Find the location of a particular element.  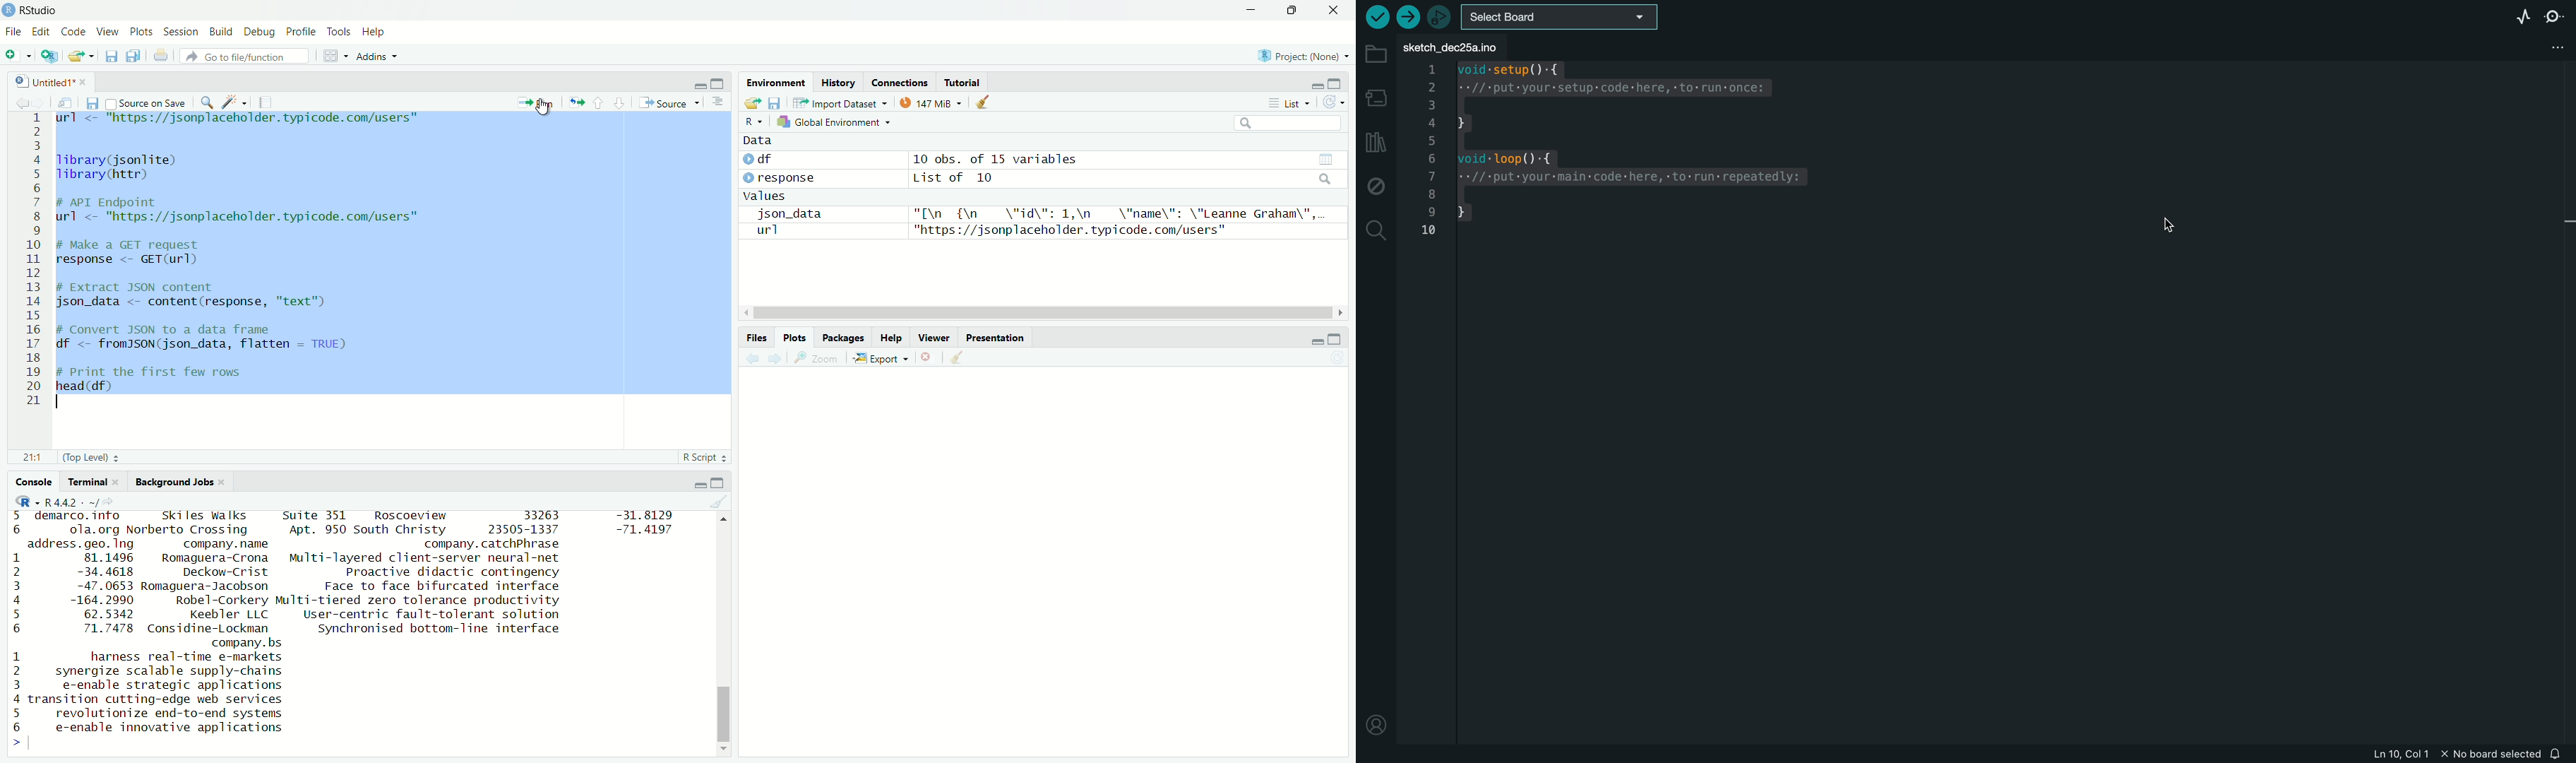

Minimize is located at coordinates (698, 485).